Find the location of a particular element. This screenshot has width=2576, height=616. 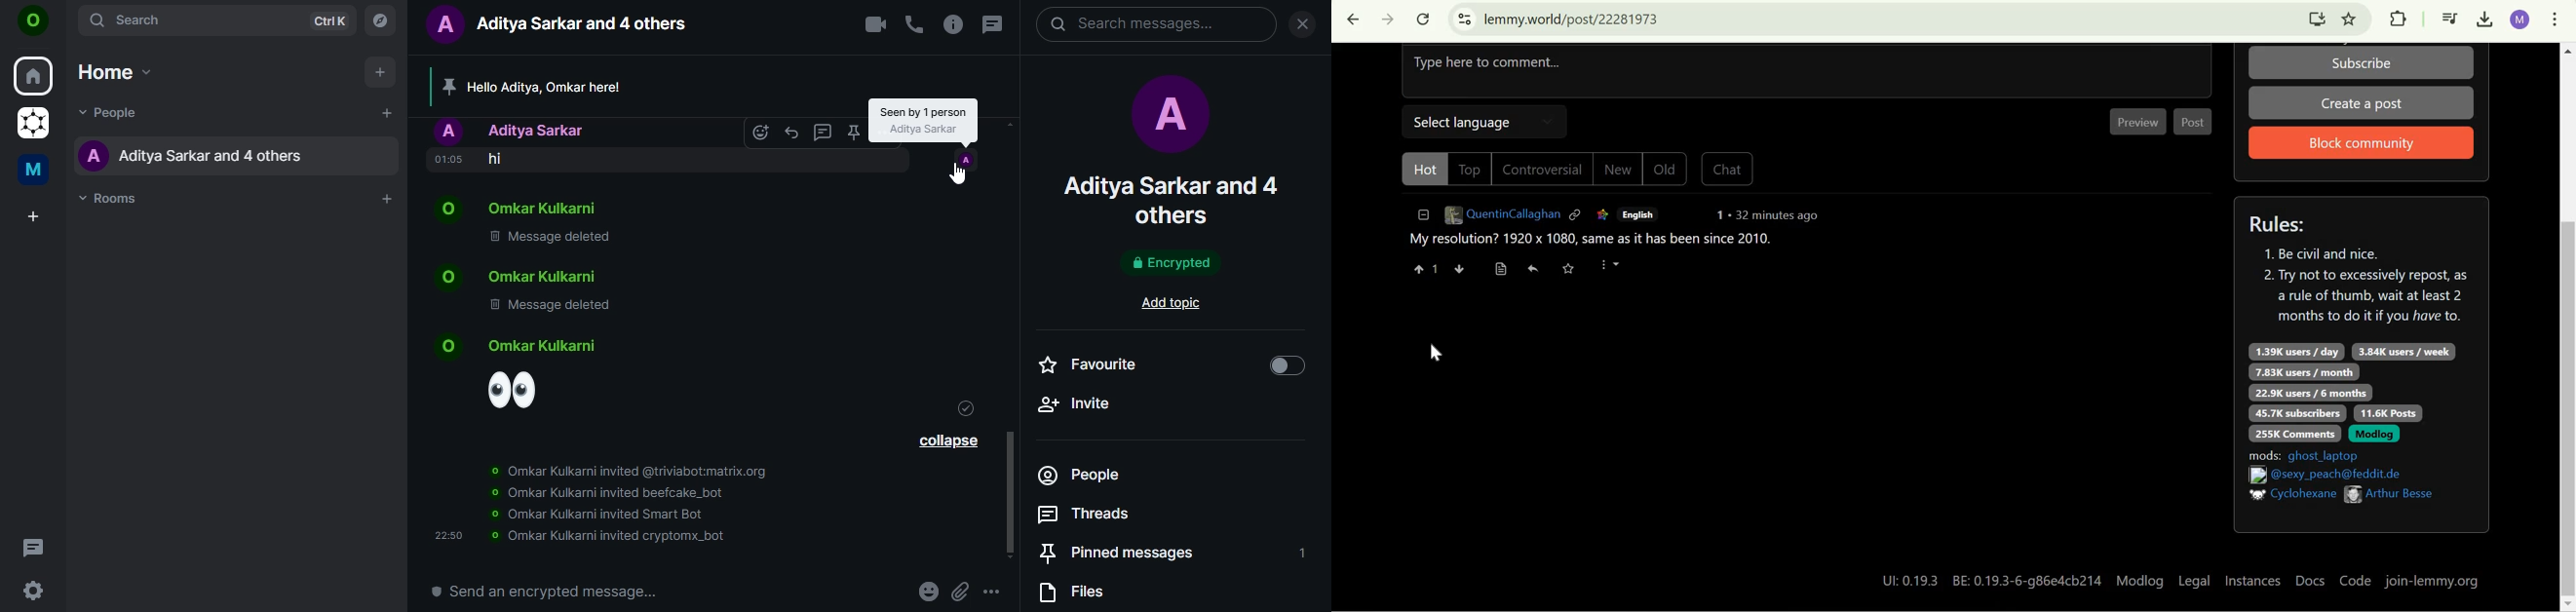

Hot is located at coordinates (1422, 172).